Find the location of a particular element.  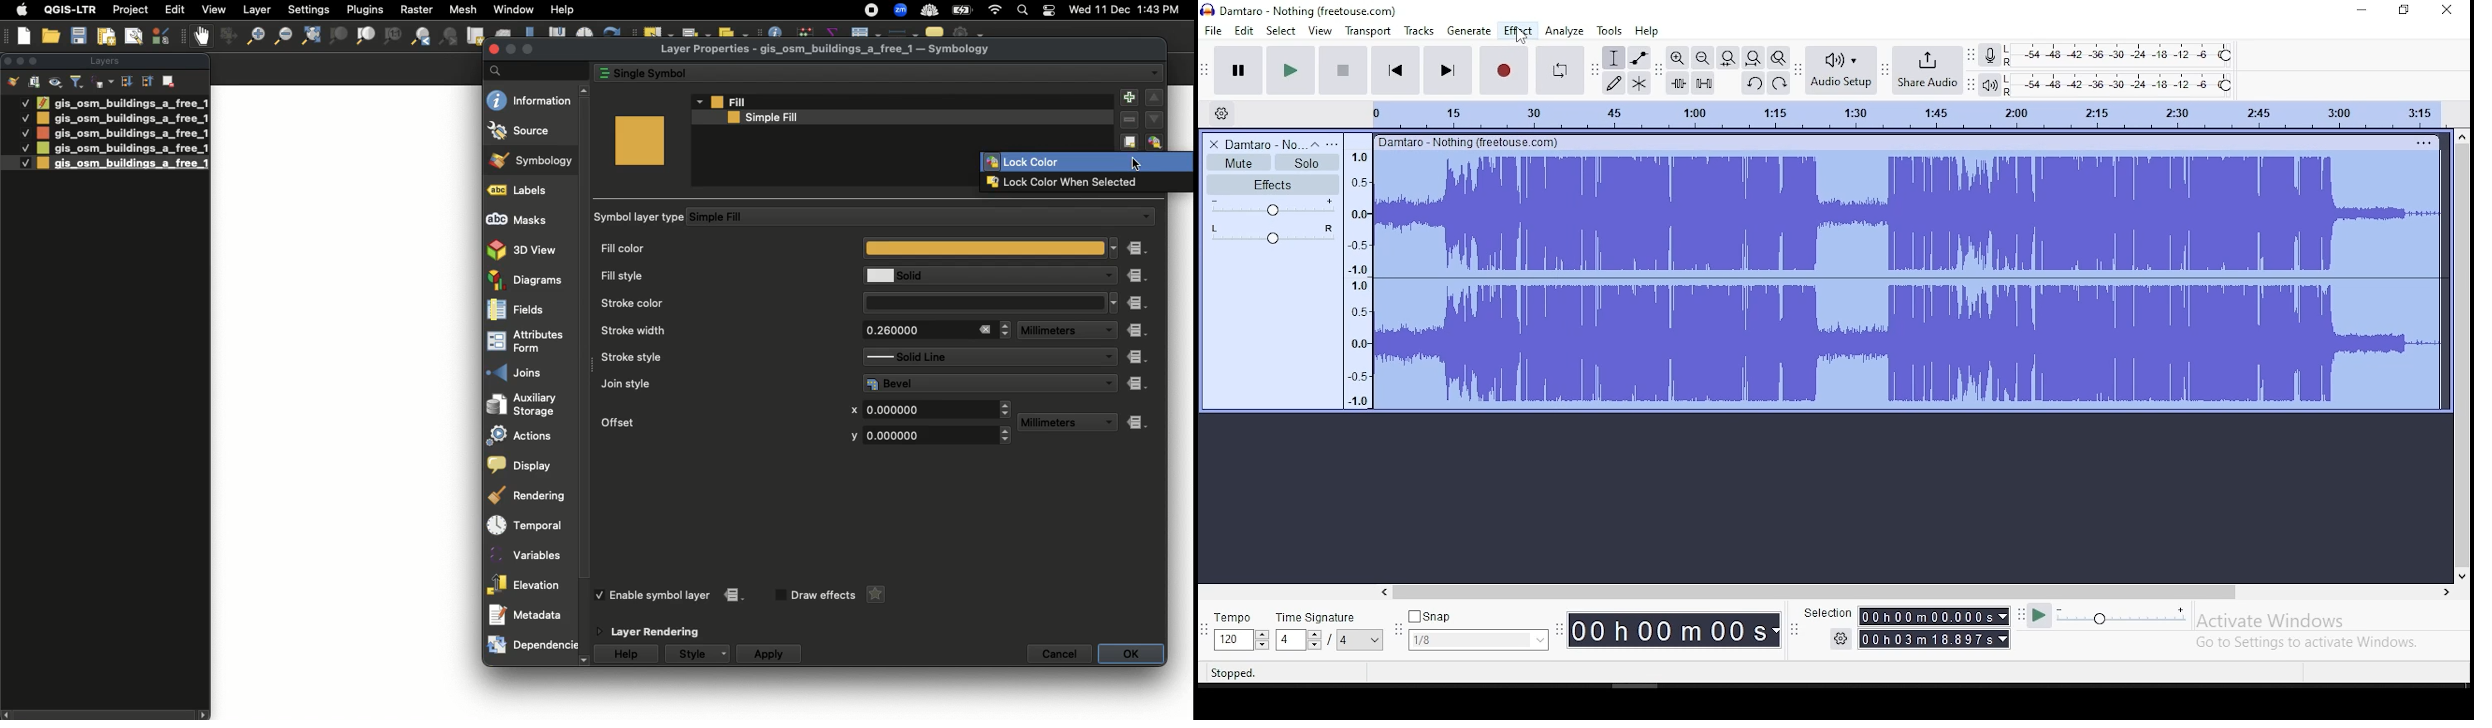

undo is located at coordinates (1755, 84).